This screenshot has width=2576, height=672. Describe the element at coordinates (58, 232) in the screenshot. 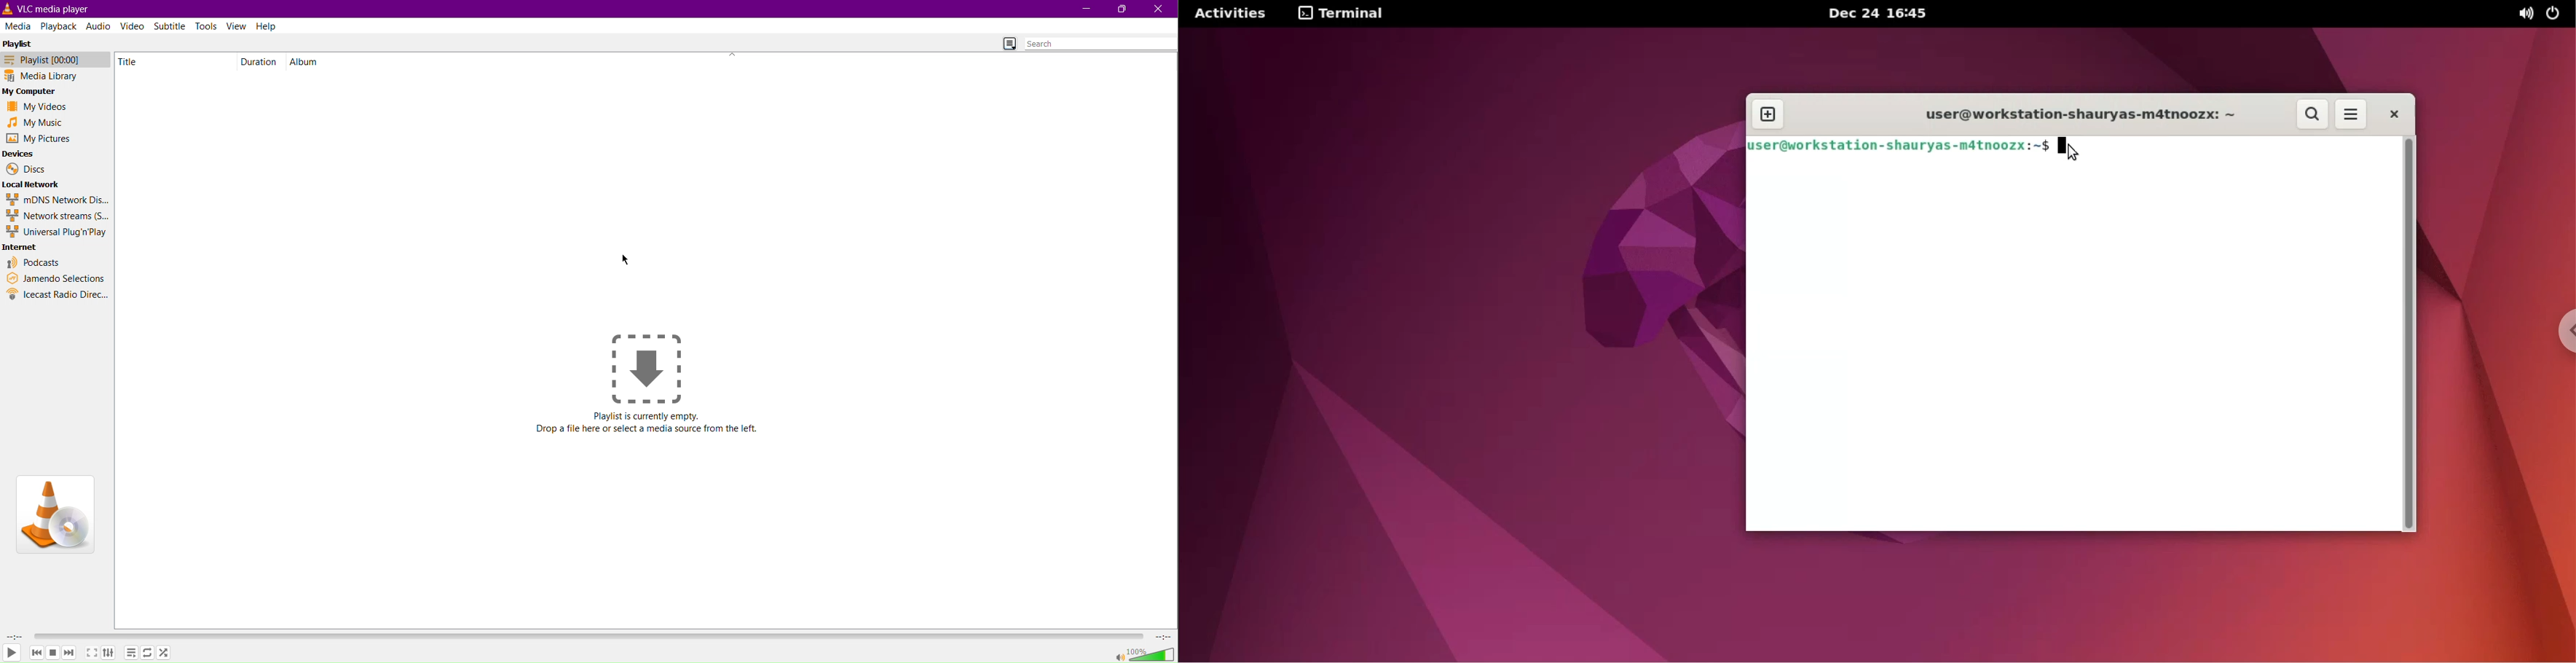

I see `Universal Plug'n'Play` at that location.